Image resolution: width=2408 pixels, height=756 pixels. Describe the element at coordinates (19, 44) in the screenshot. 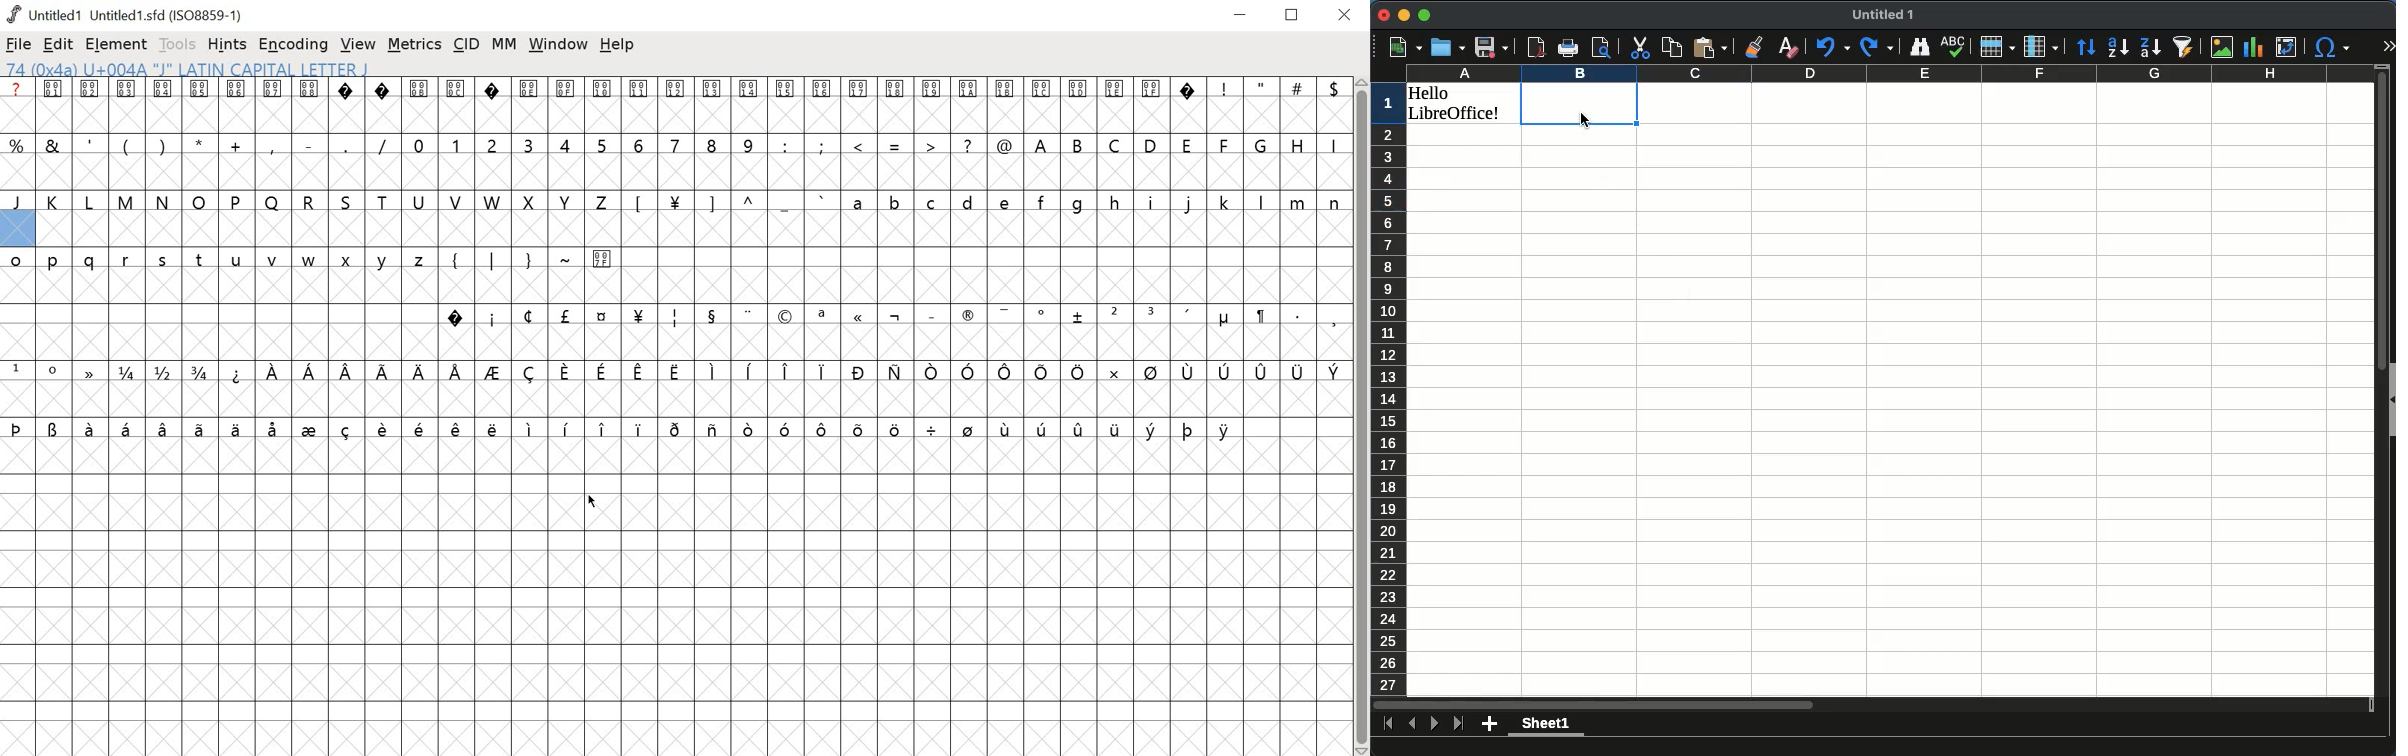

I see `FILE` at that location.